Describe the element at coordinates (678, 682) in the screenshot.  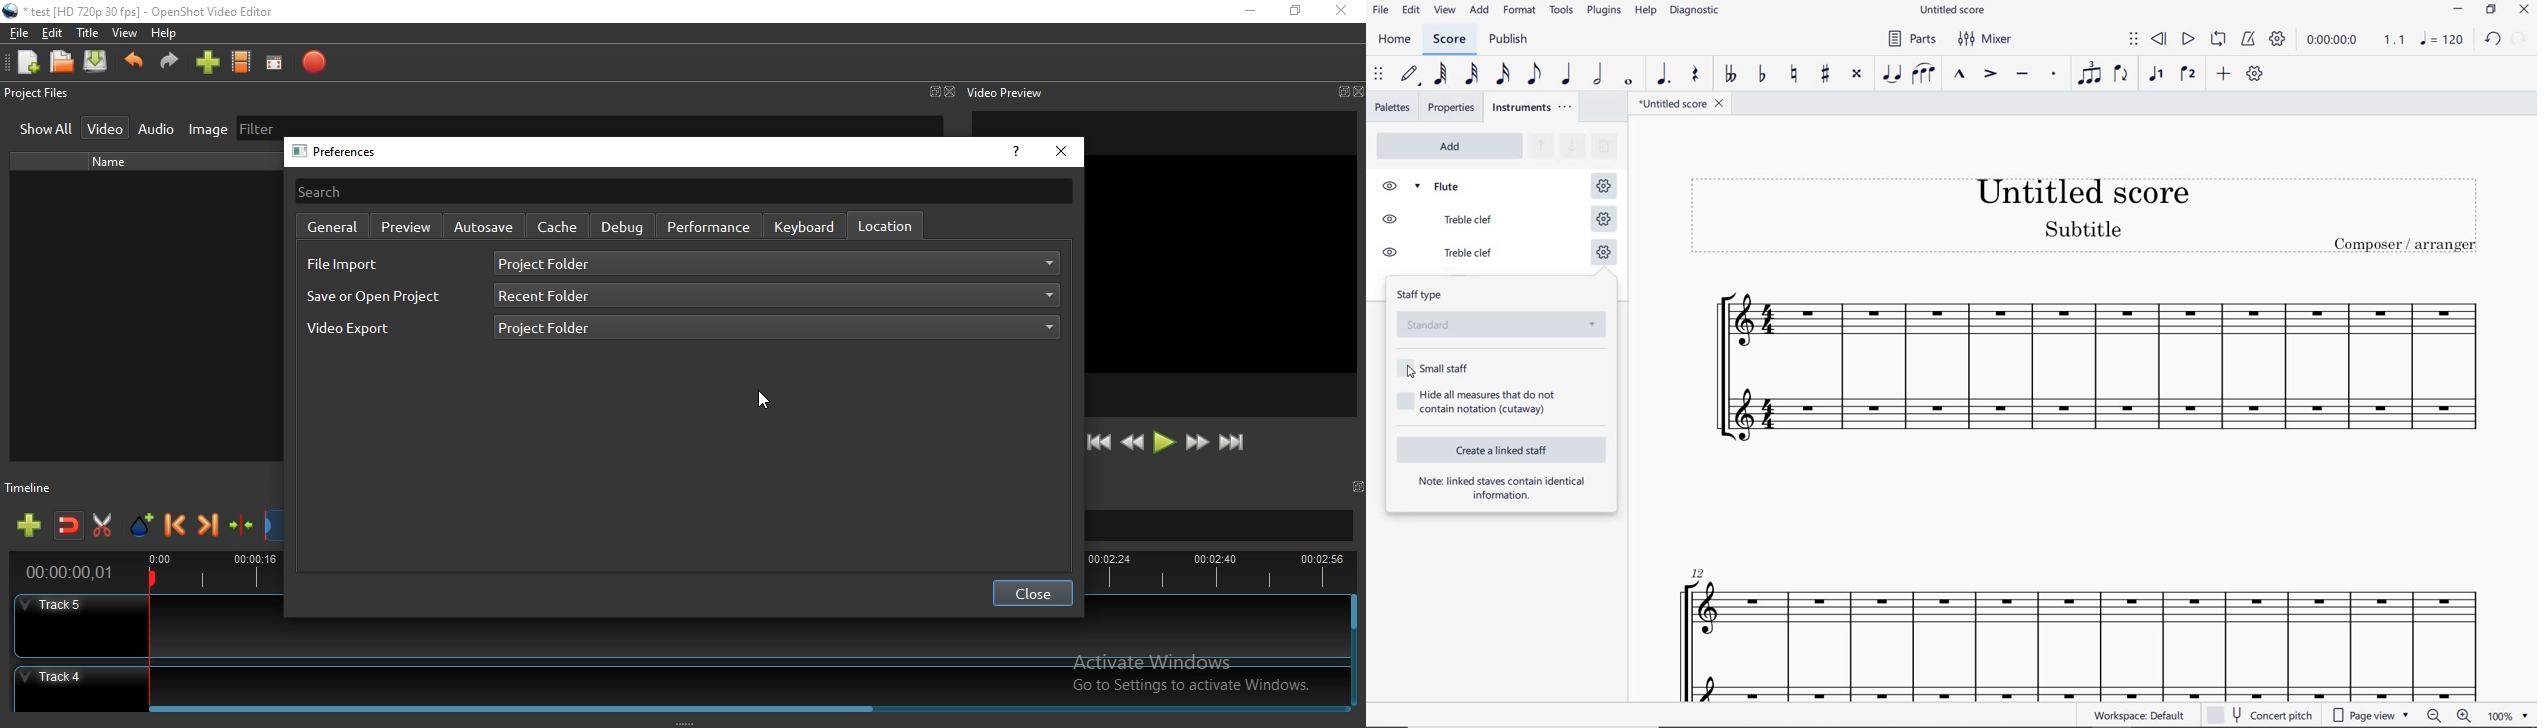
I see `Track` at that location.